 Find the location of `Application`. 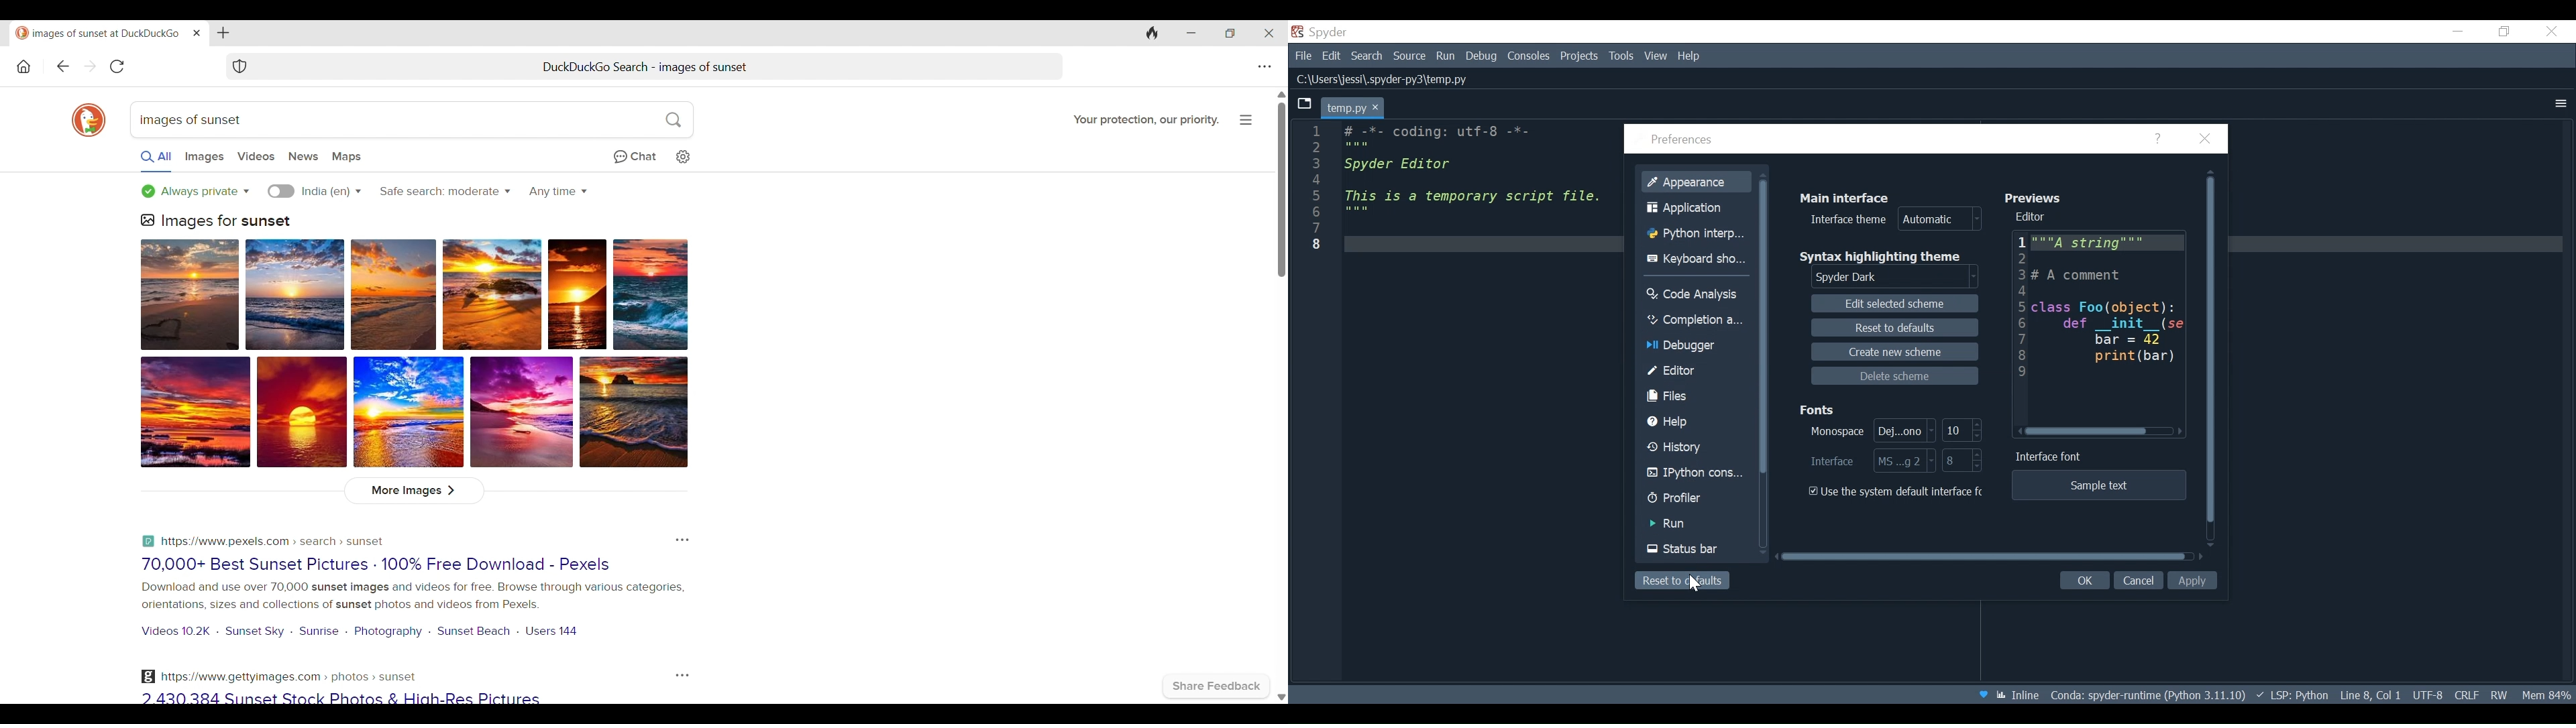

Application is located at coordinates (1699, 207).